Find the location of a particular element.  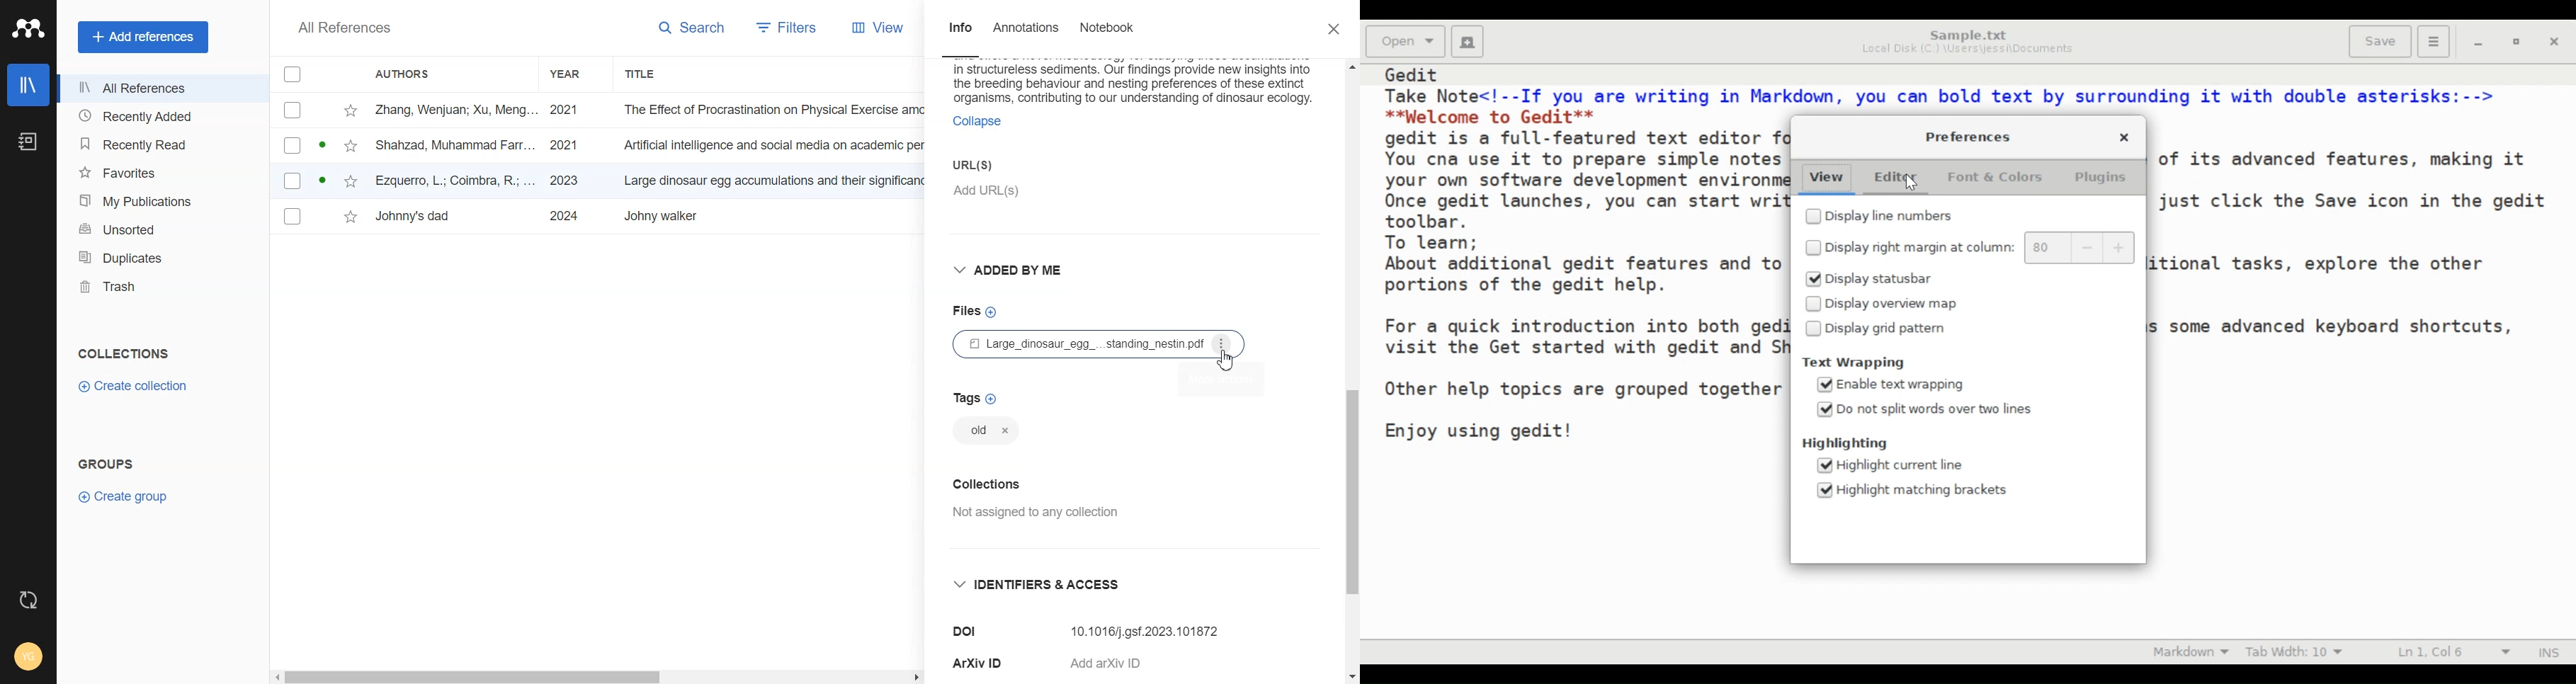

Title is located at coordinates (764, 216).